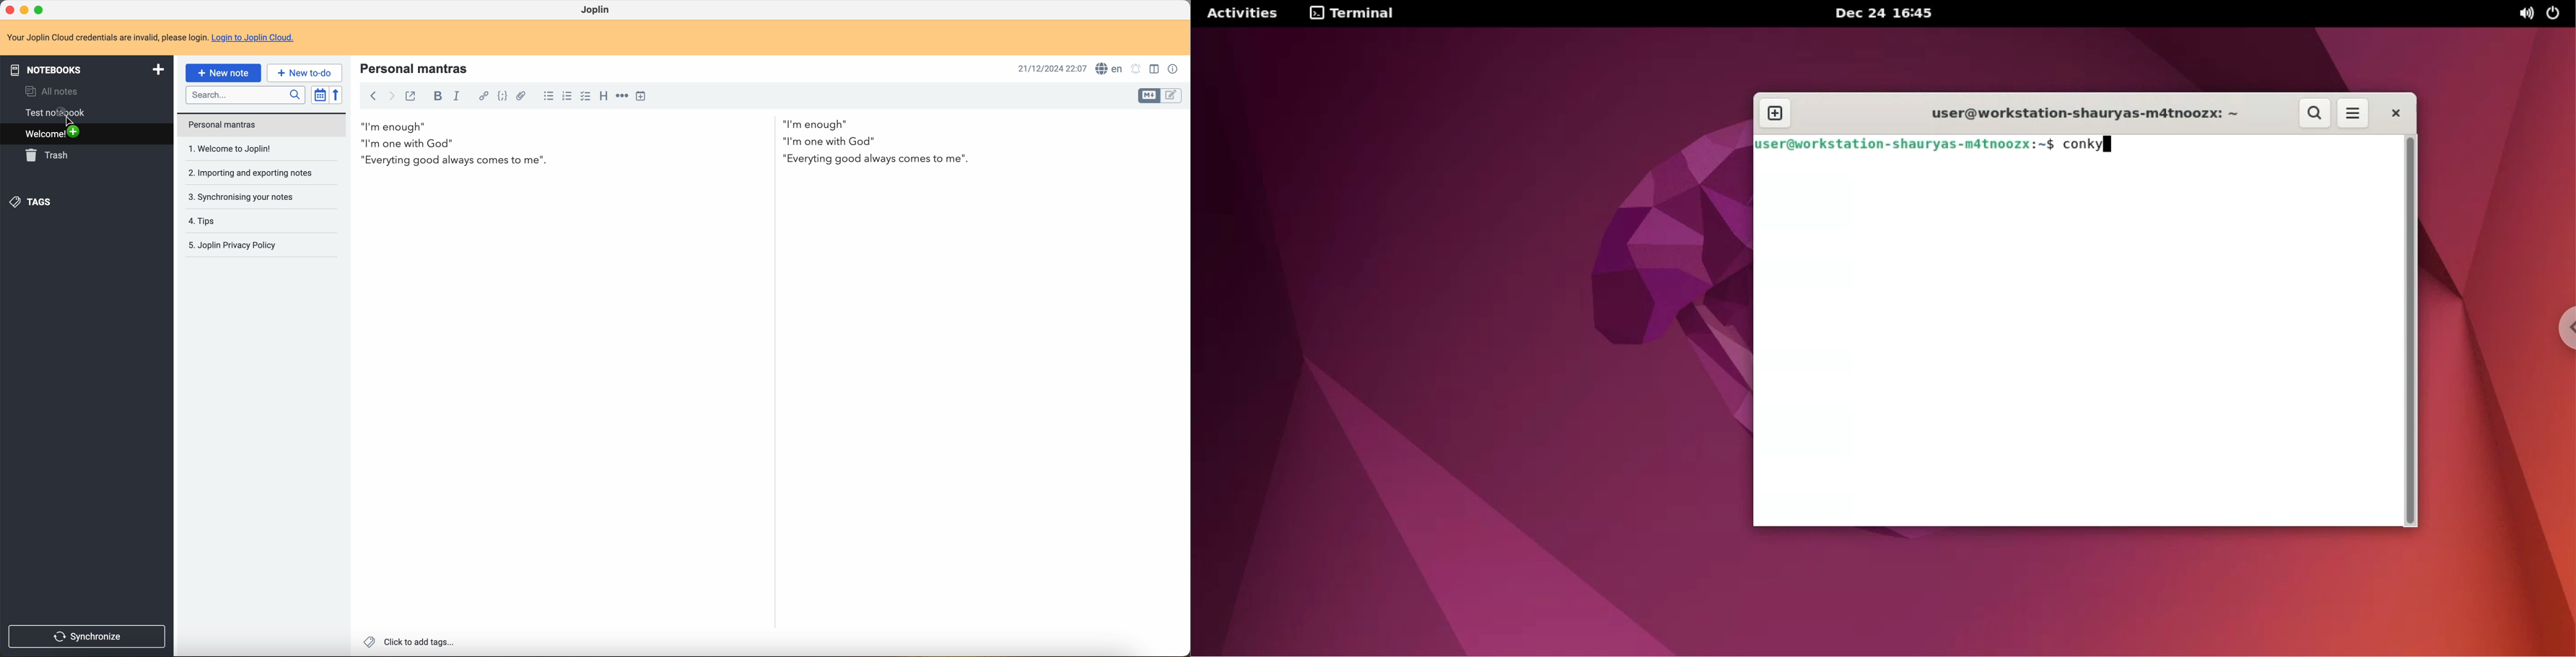 This screenshot has height=672, width=2576. What do you see at coordinates (622, 97) in the screenshot?
I see `horizontal rule` at bounding box center [622, 97].